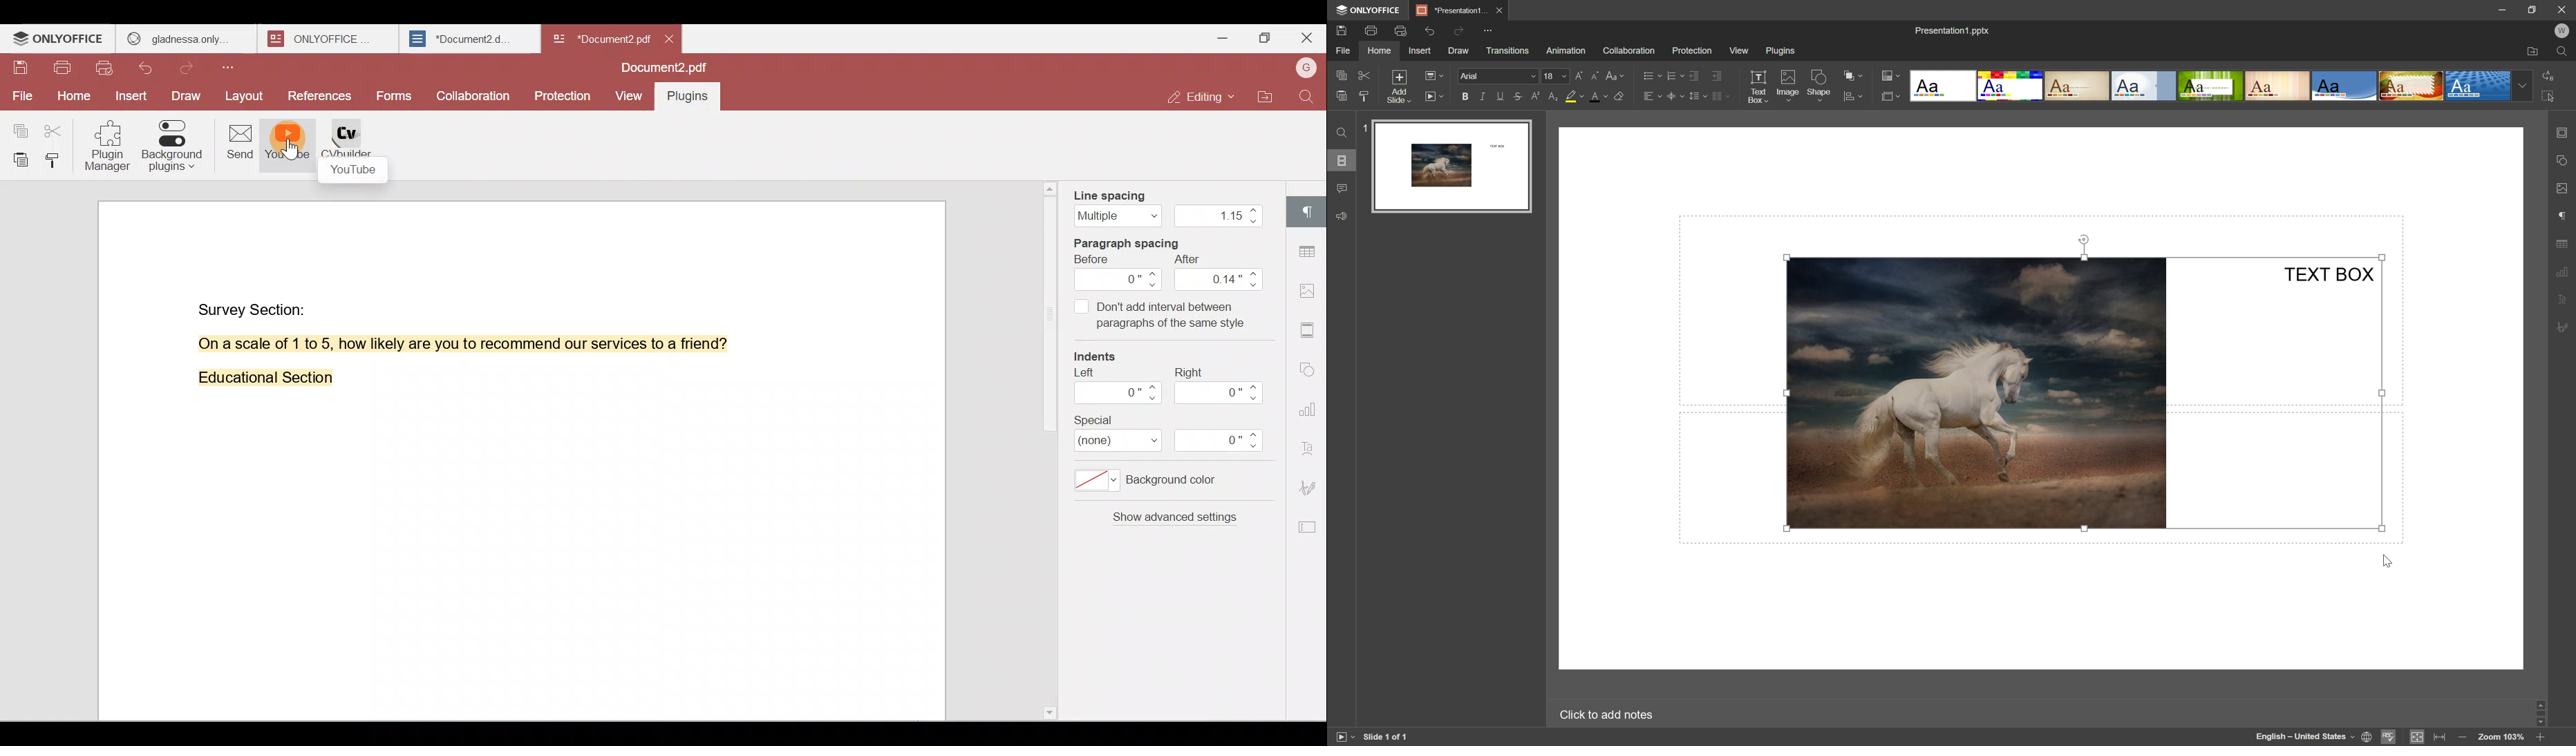 This screenshot has height=756, width=2576. I want to click on replace, so click(2550, 75).